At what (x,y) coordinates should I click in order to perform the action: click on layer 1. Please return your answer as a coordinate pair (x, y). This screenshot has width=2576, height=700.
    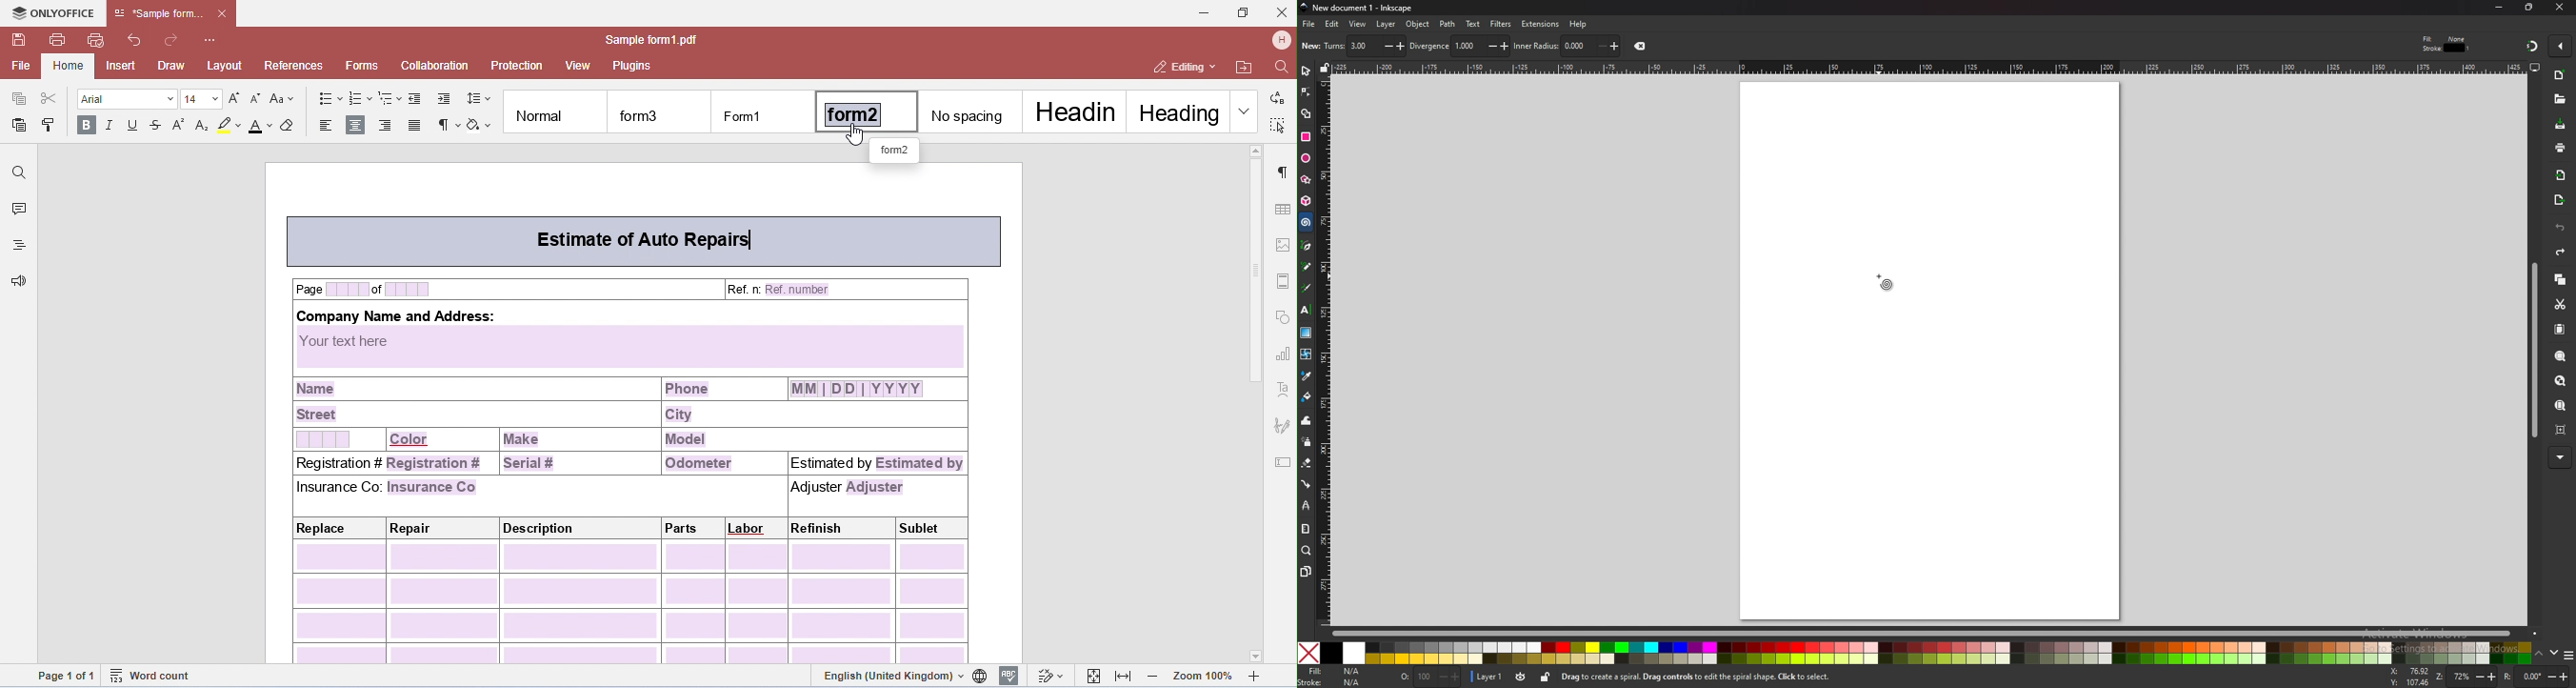
    Looking at the image, I should click on (1489, 677).